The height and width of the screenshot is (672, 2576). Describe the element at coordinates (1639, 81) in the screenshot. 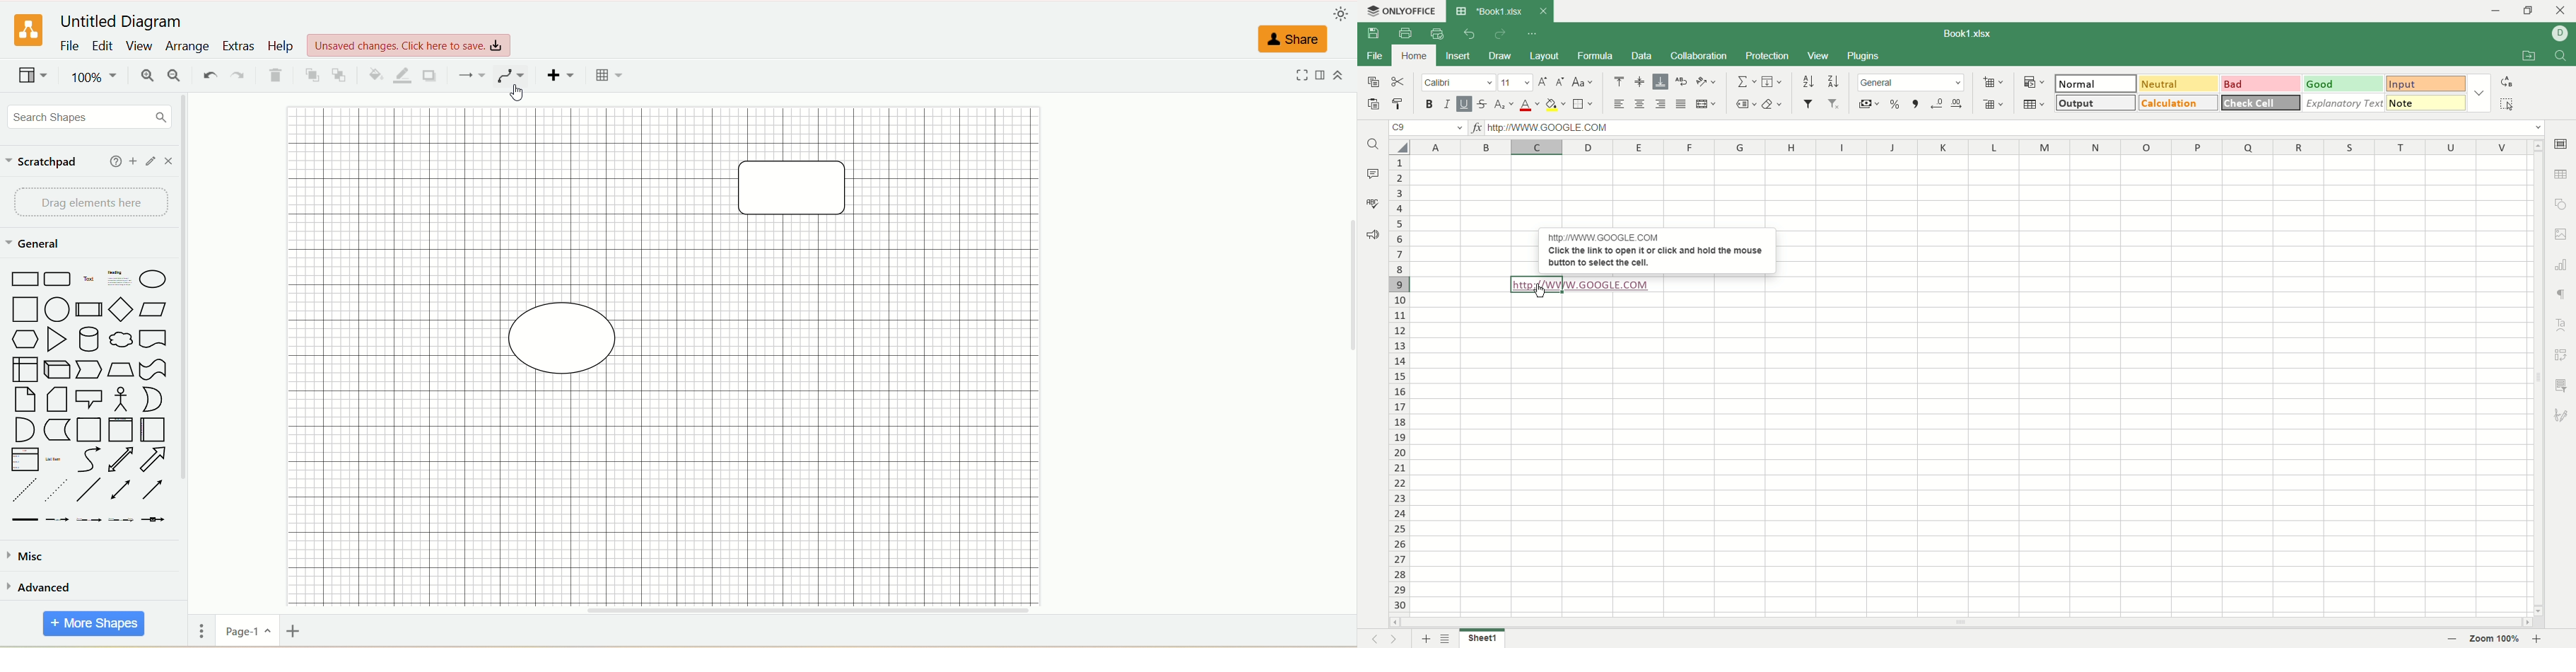

I see `align middle` at that location.